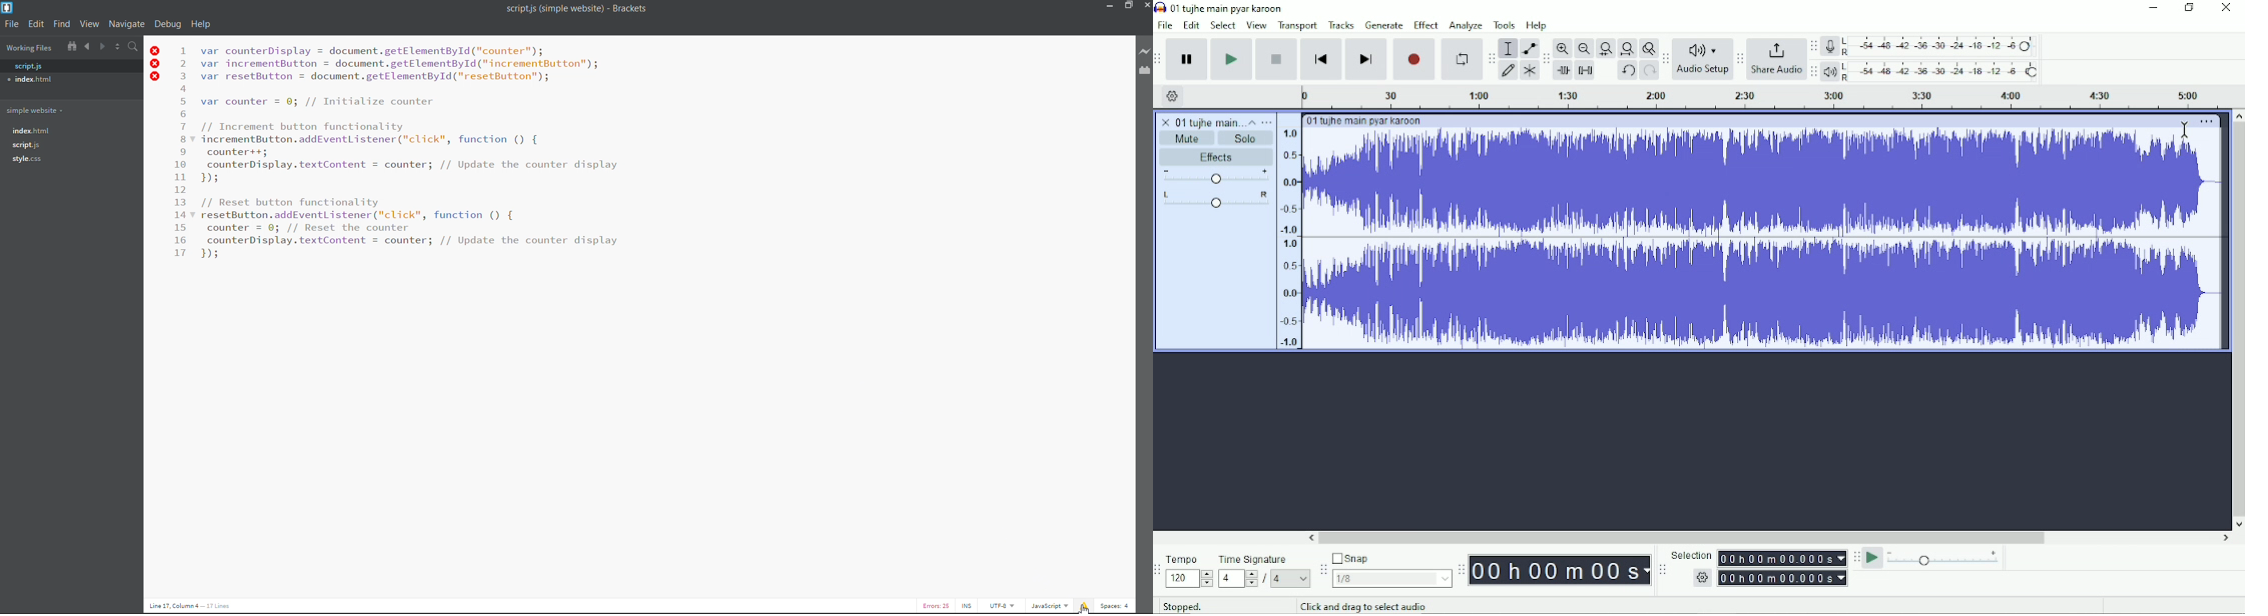 Image resolution: width=2268 pixels, height=616 pixels. I want to click on style.css, so click(28, 159).